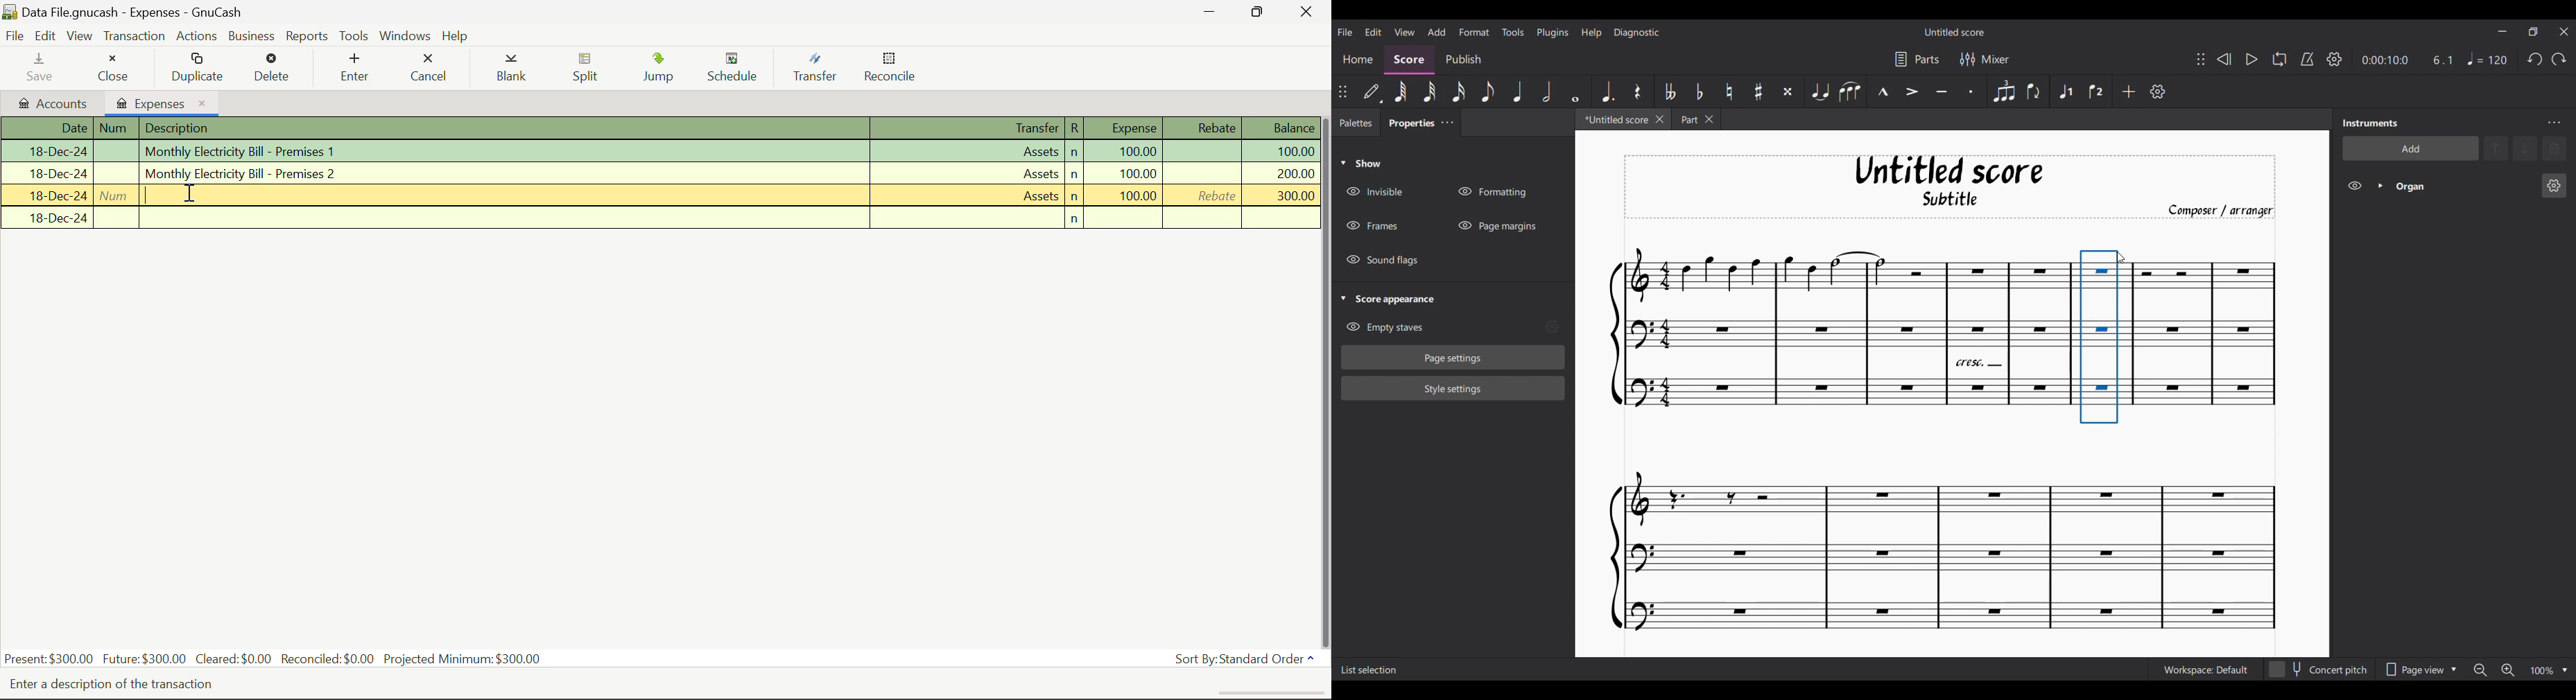 Image resolution: width=2576 pixels, height=700 pixels. What do you see at coordinates (1356, 122) in the screenshot?
I see `Palettes tab` at bounding box center [1356, 122].